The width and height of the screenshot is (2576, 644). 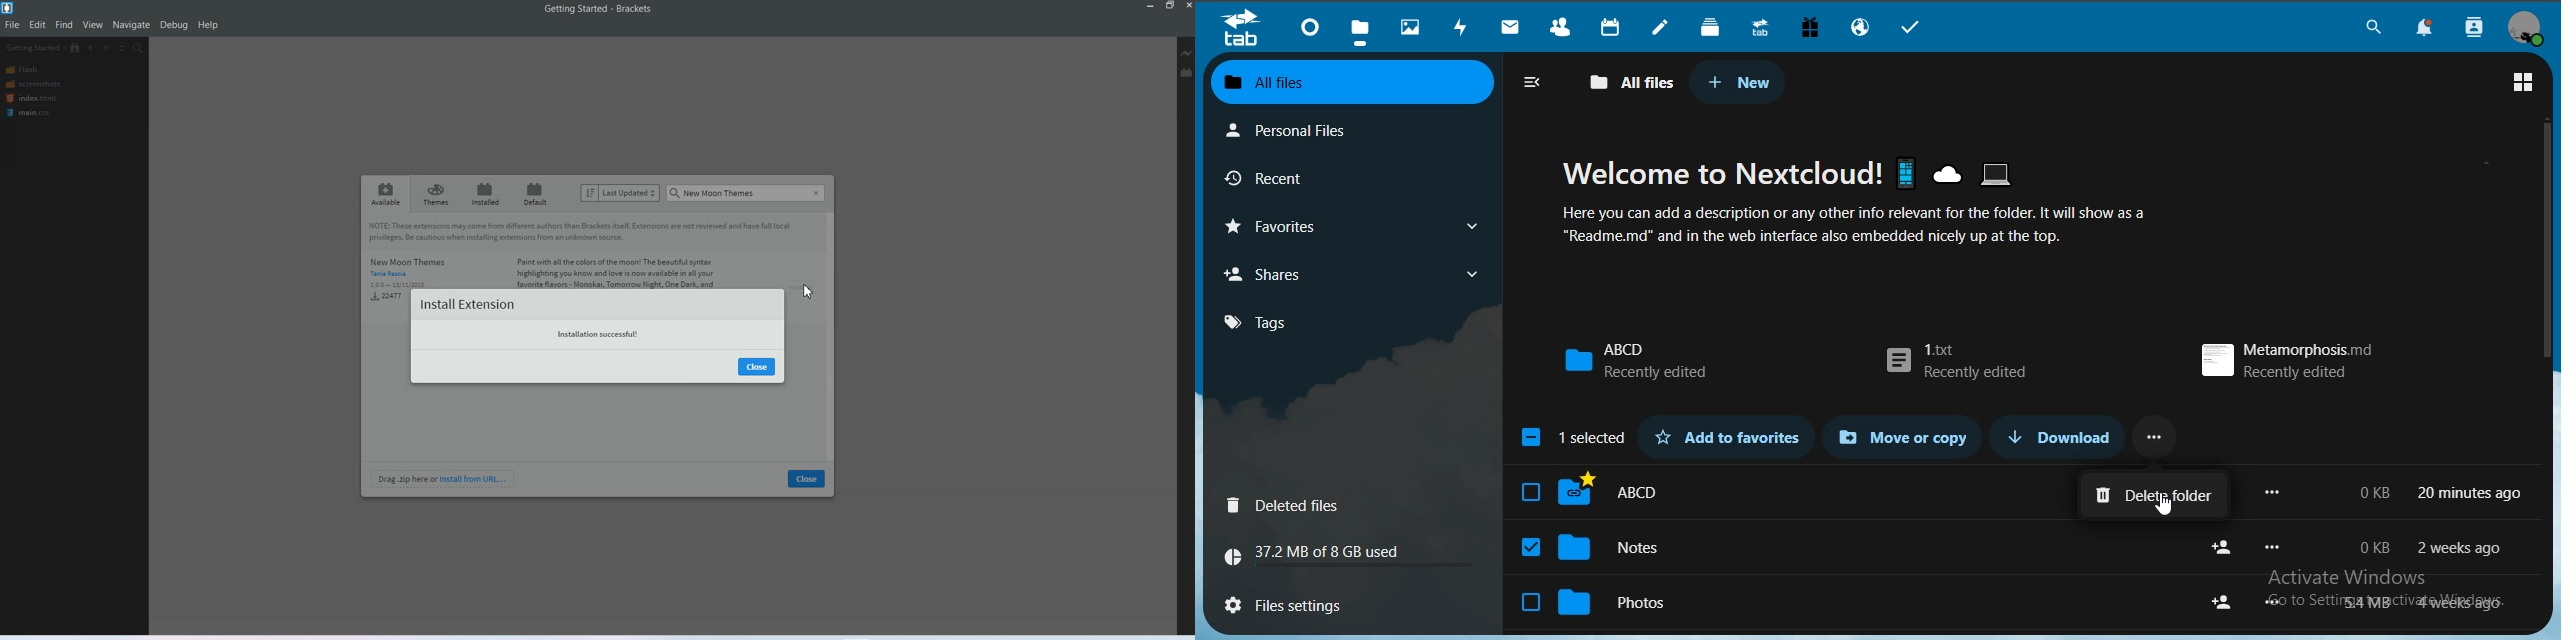 What do you see at coordinates (806, 478) in the screenshot?
I see `close` at bounding box center [806, 478].